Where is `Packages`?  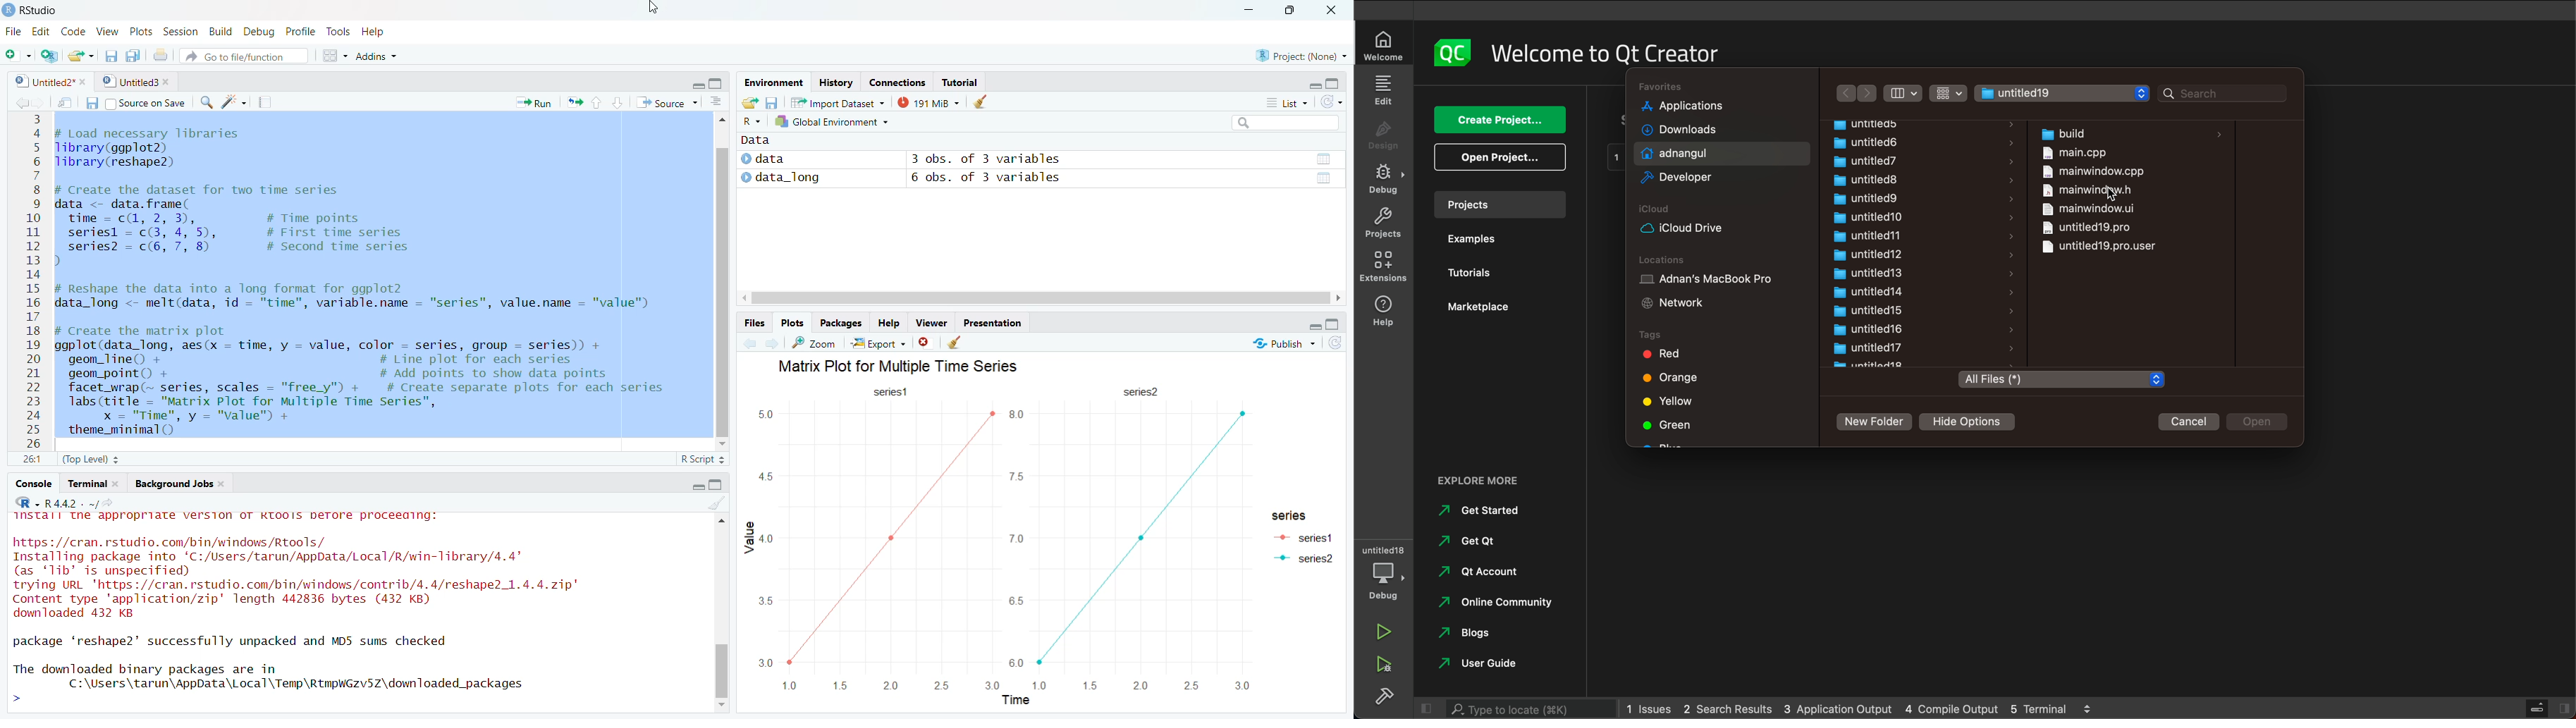 Packages is located at coordinates (840, 323).